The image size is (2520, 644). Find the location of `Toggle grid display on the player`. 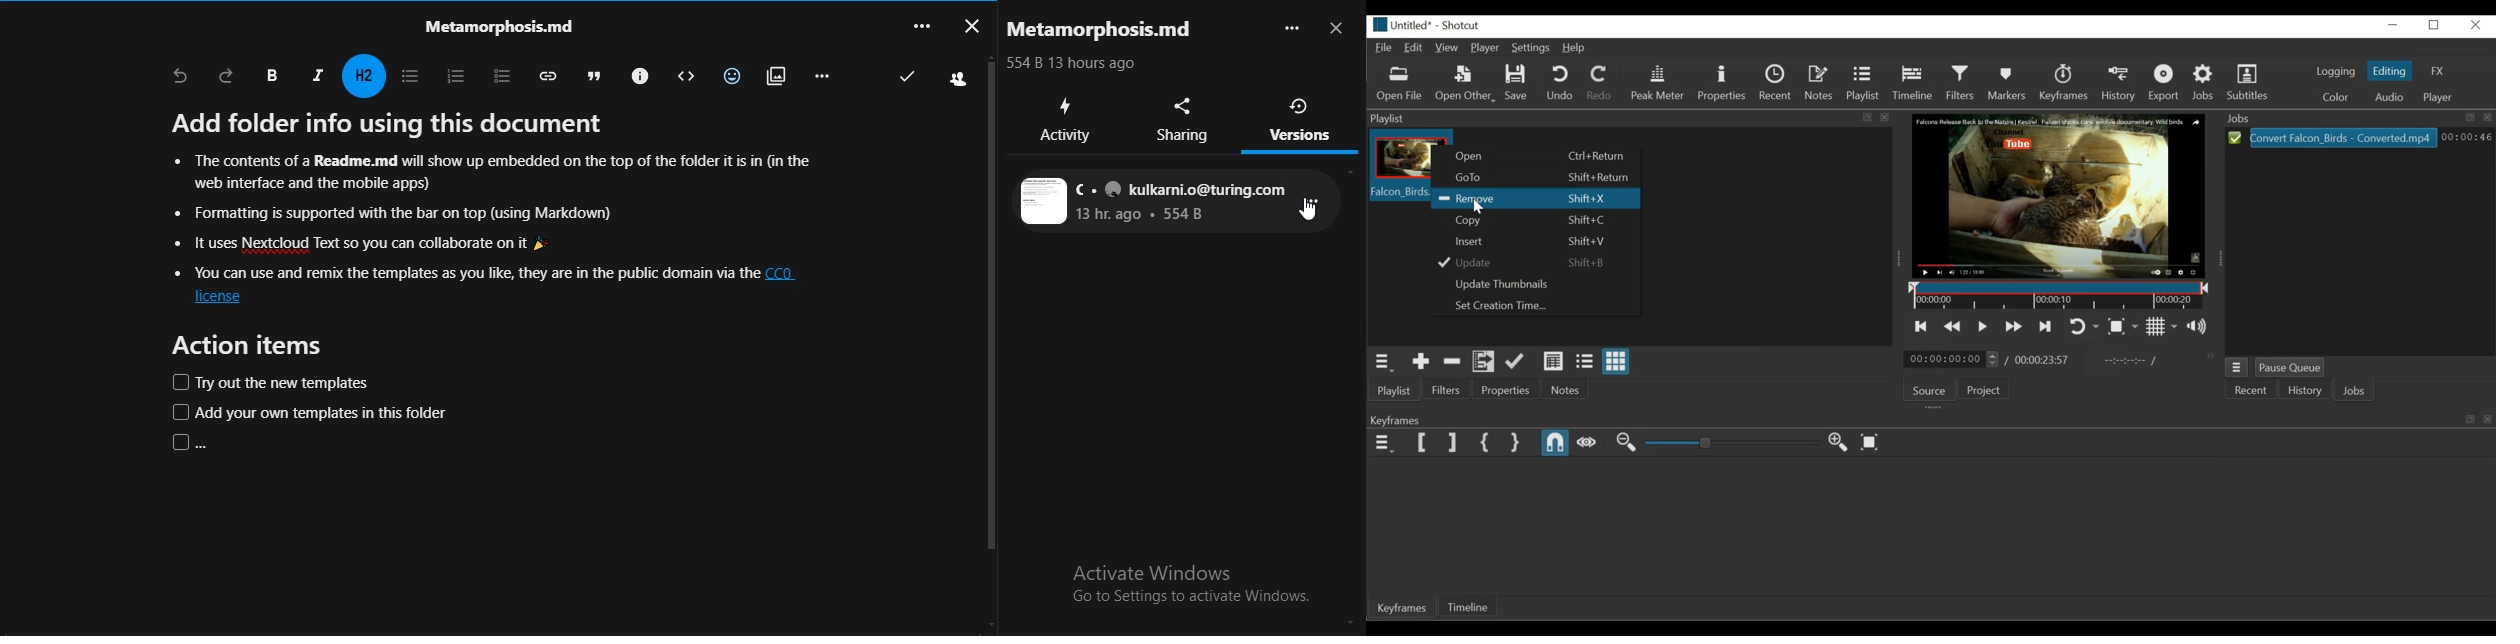

Toggle grid display on the player is located at coordinates (2163, 327).